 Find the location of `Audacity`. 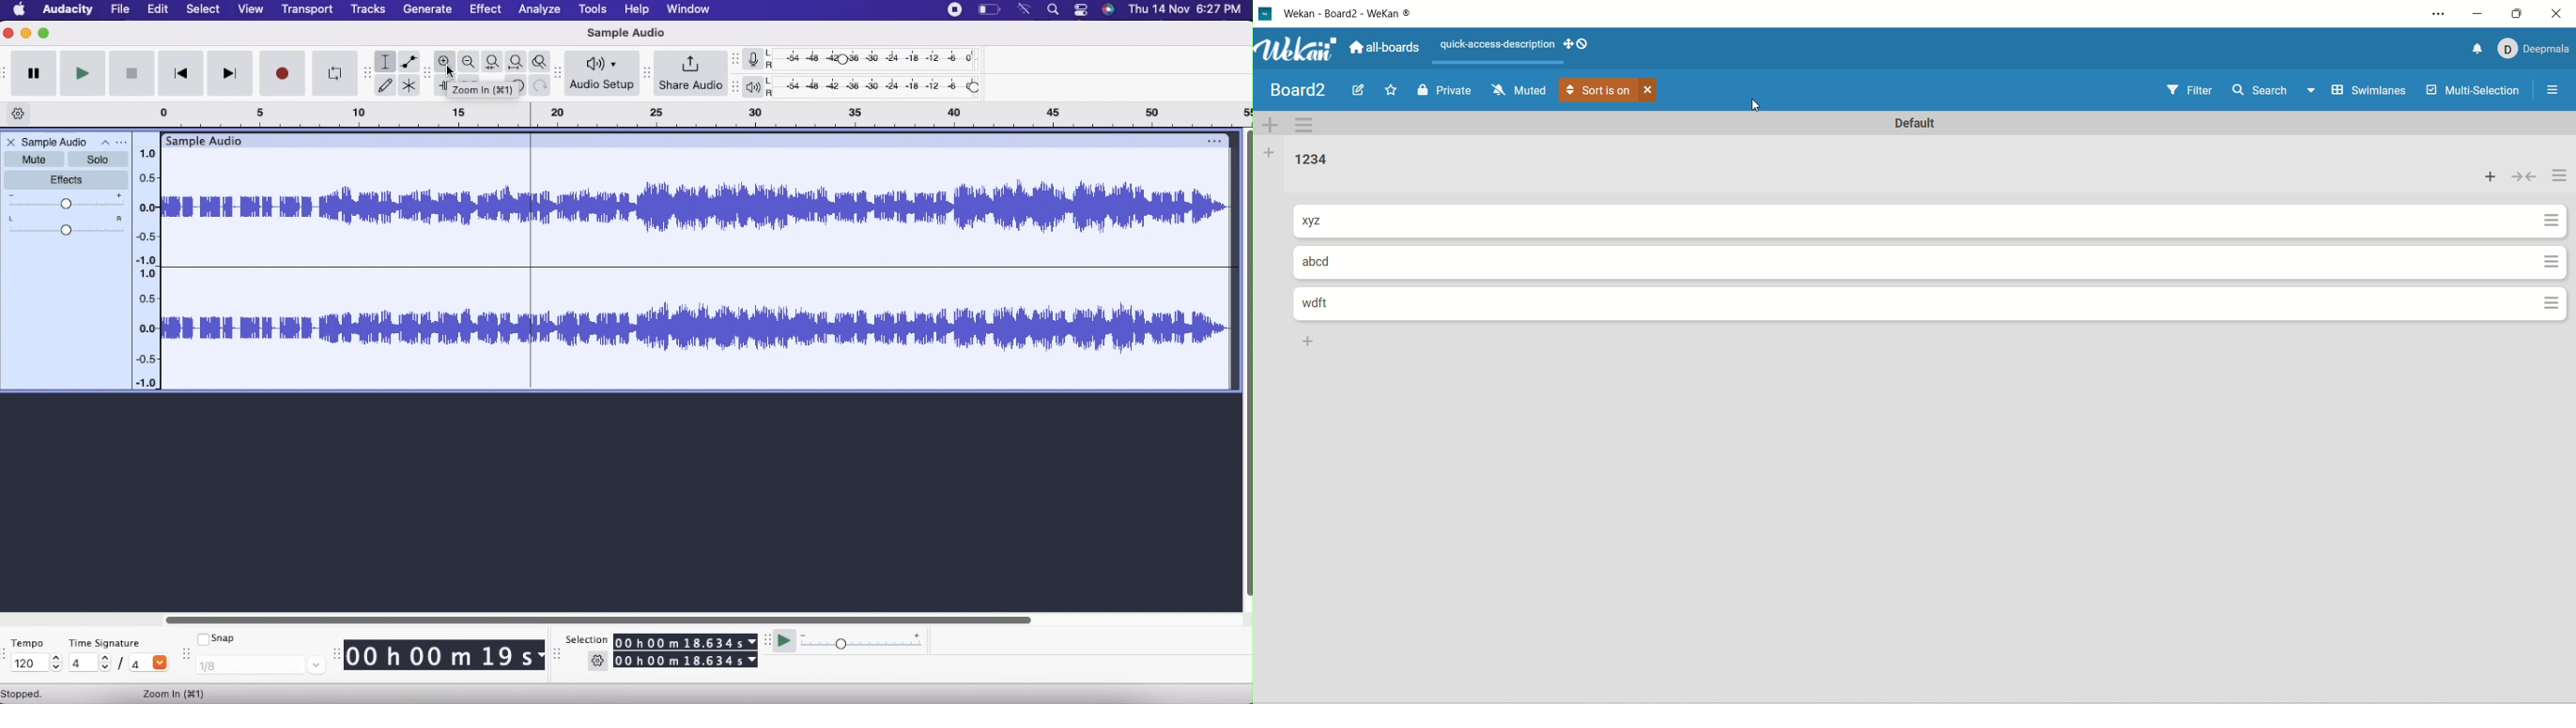

Audacity is located at coordinates (67, 11).